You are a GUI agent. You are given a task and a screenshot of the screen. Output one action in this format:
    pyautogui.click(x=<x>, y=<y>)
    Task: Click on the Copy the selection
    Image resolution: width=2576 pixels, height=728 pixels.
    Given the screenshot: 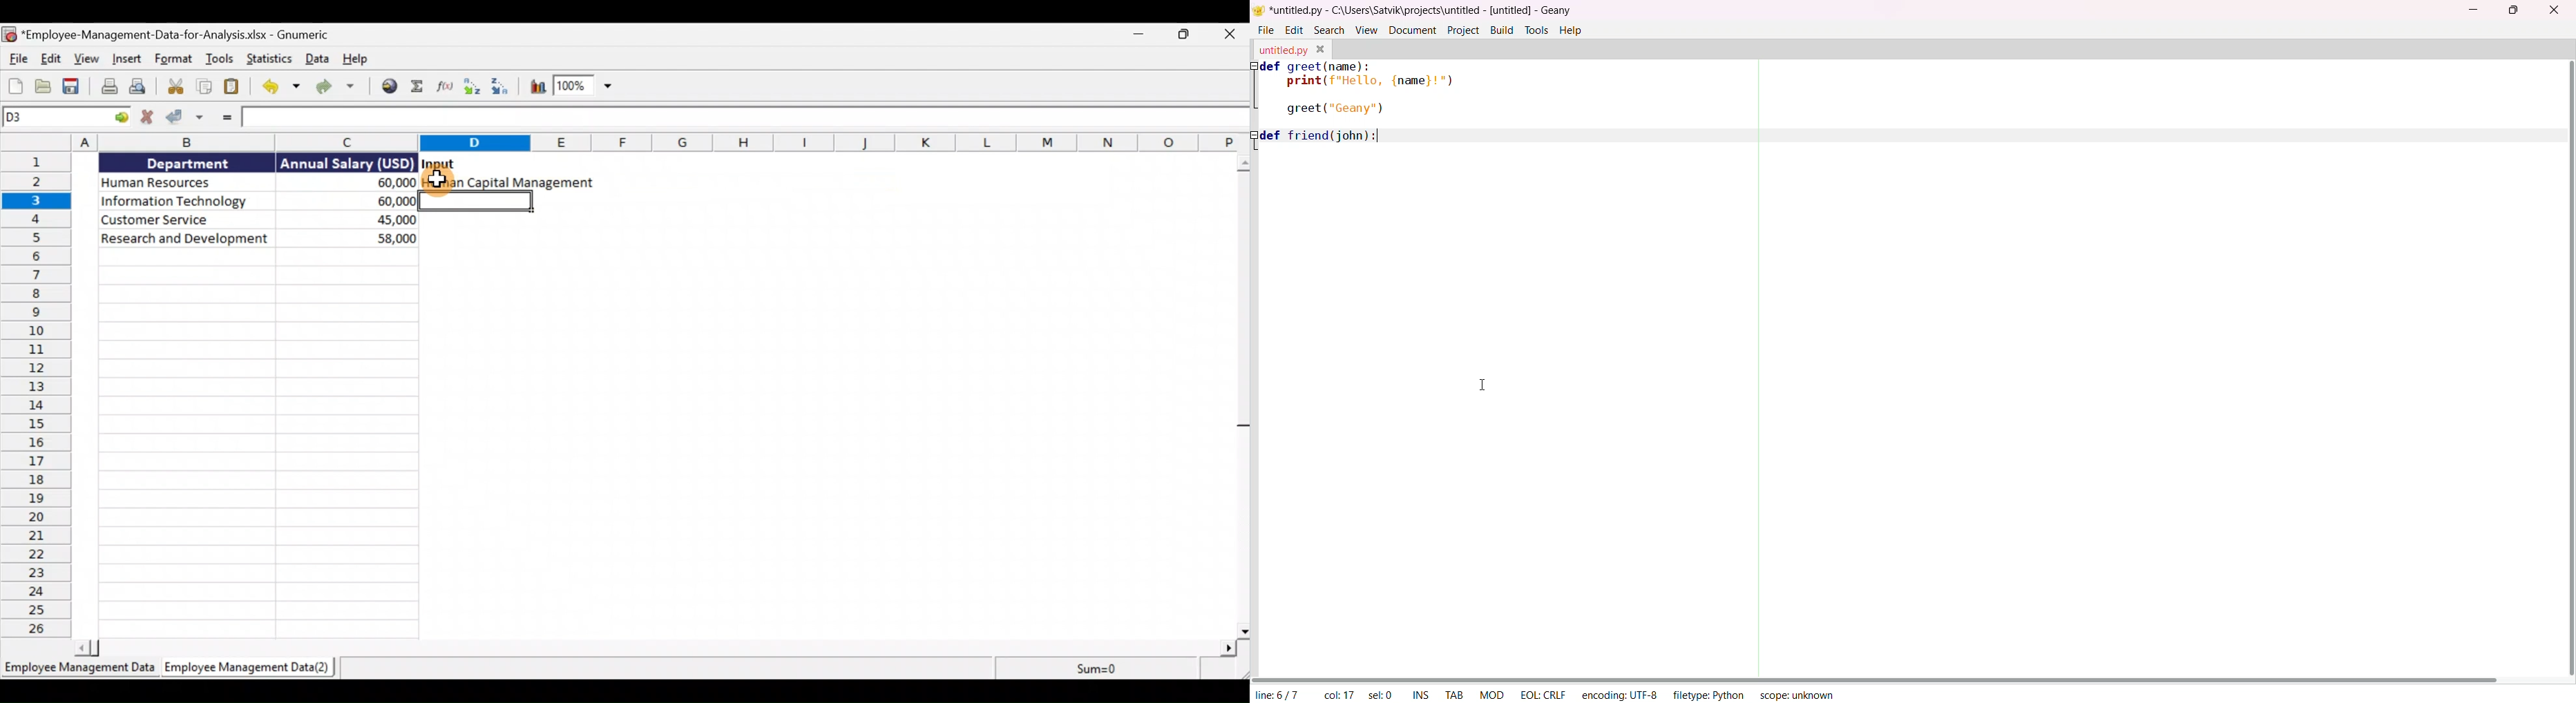 What is the action you would take?
    pyautogui.click(x=205, y=86)
    